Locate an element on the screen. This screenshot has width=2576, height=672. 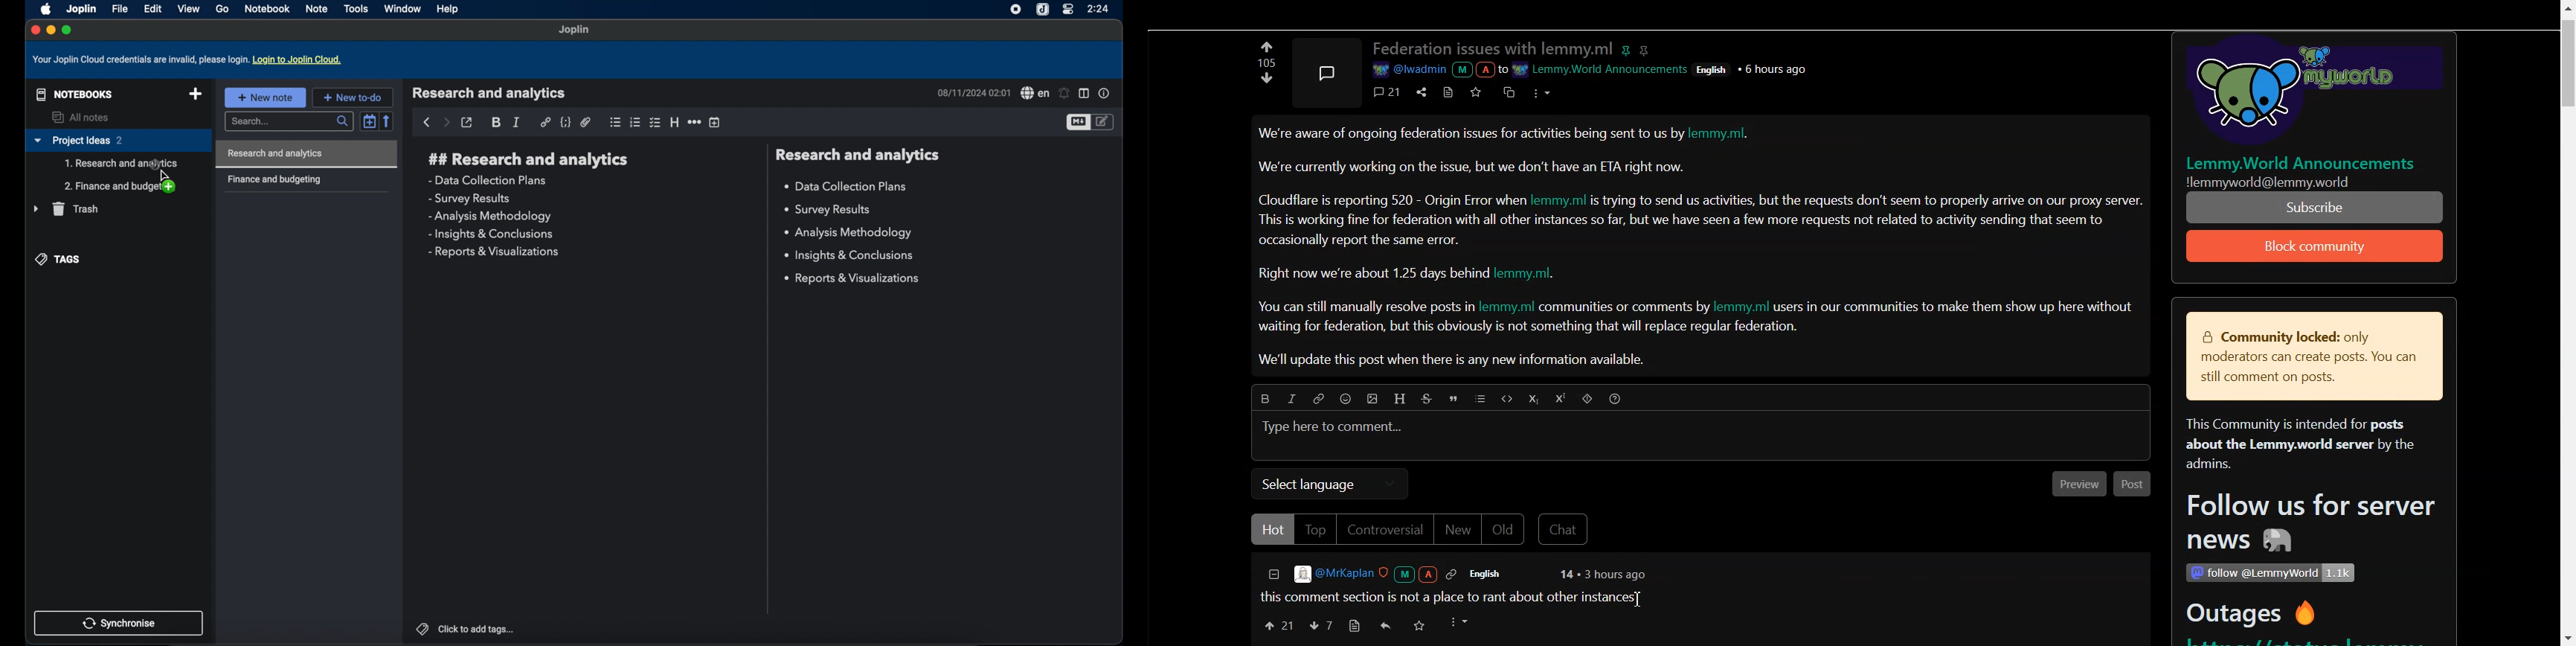
back is located at coordinates (426, 123).